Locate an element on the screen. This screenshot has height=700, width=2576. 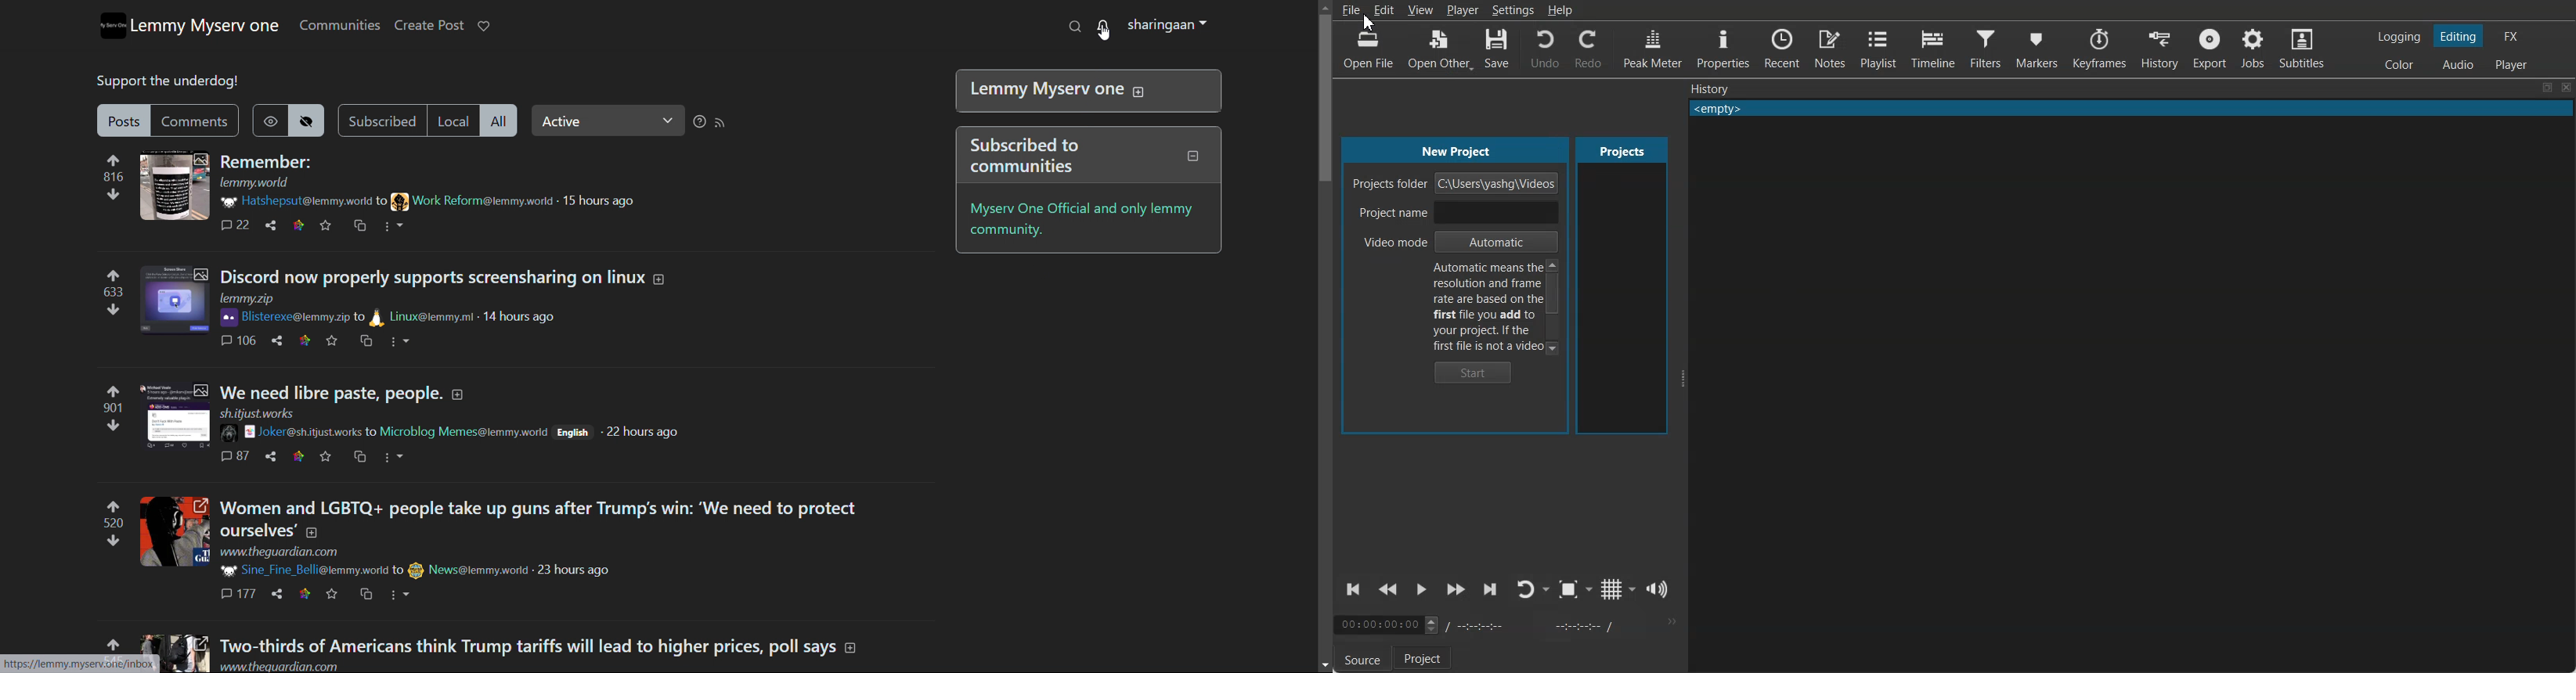
Skip to next point is located at coordinates (1491, 590).